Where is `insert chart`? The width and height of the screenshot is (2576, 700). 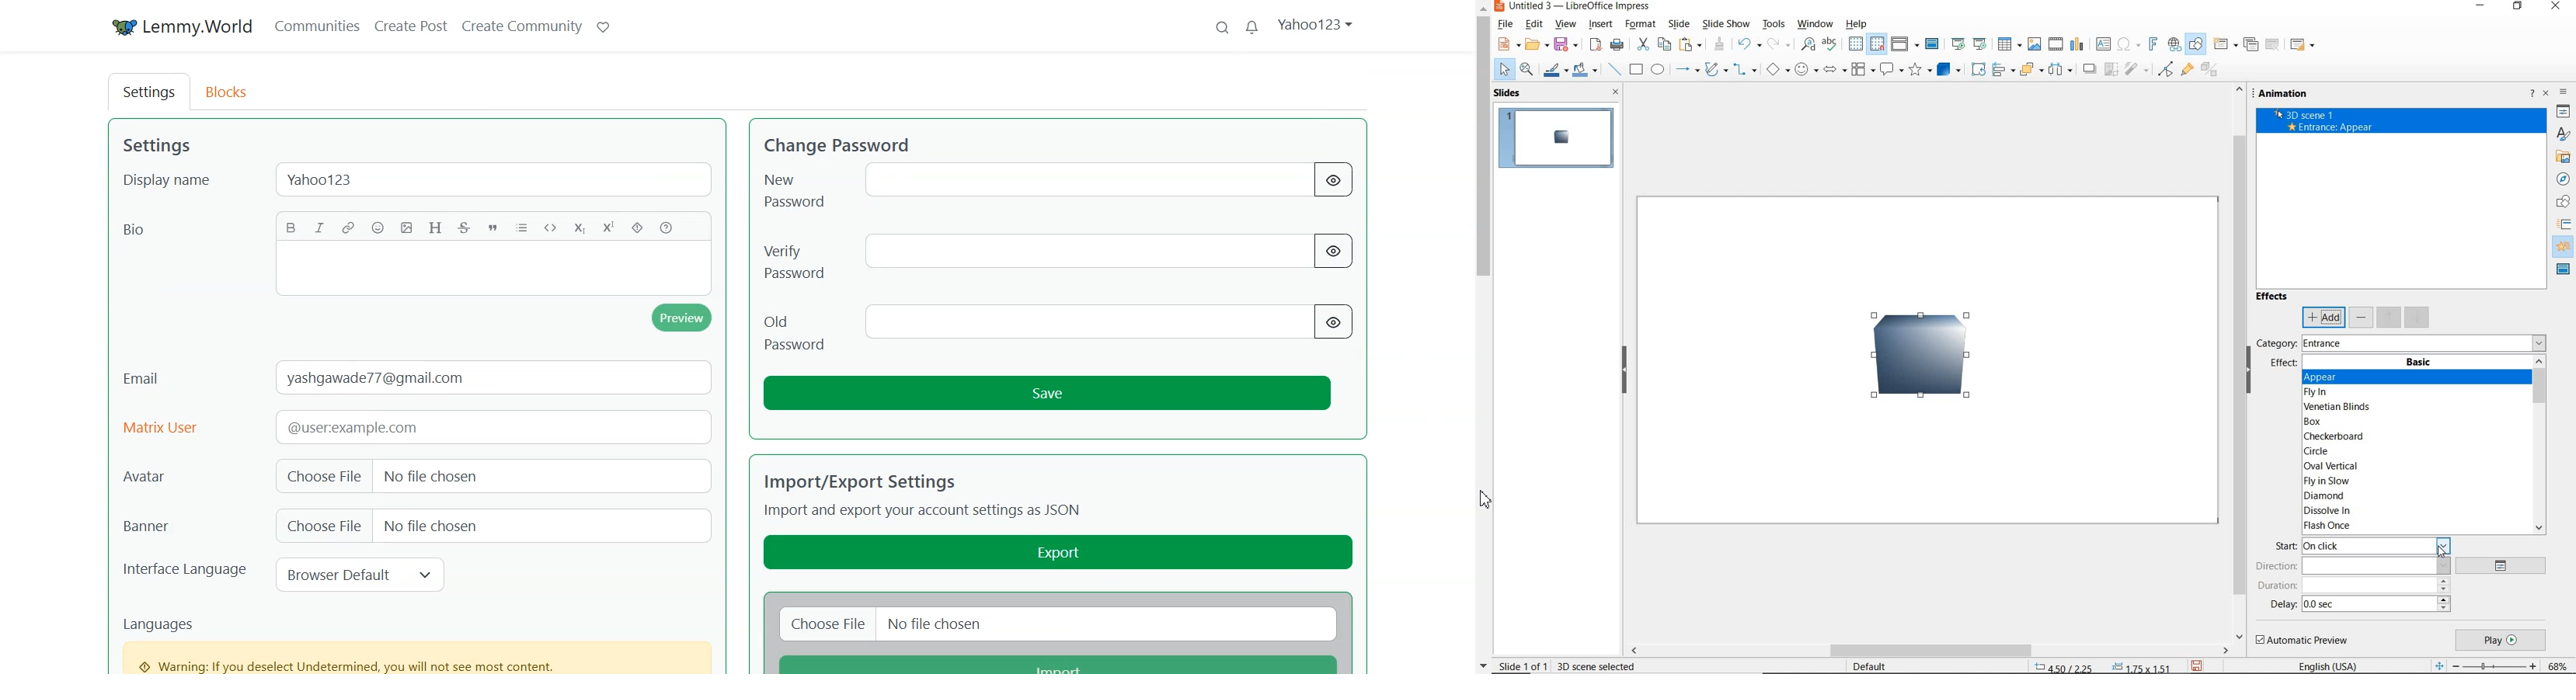
insert chart is located at coordinates (2078, 45).